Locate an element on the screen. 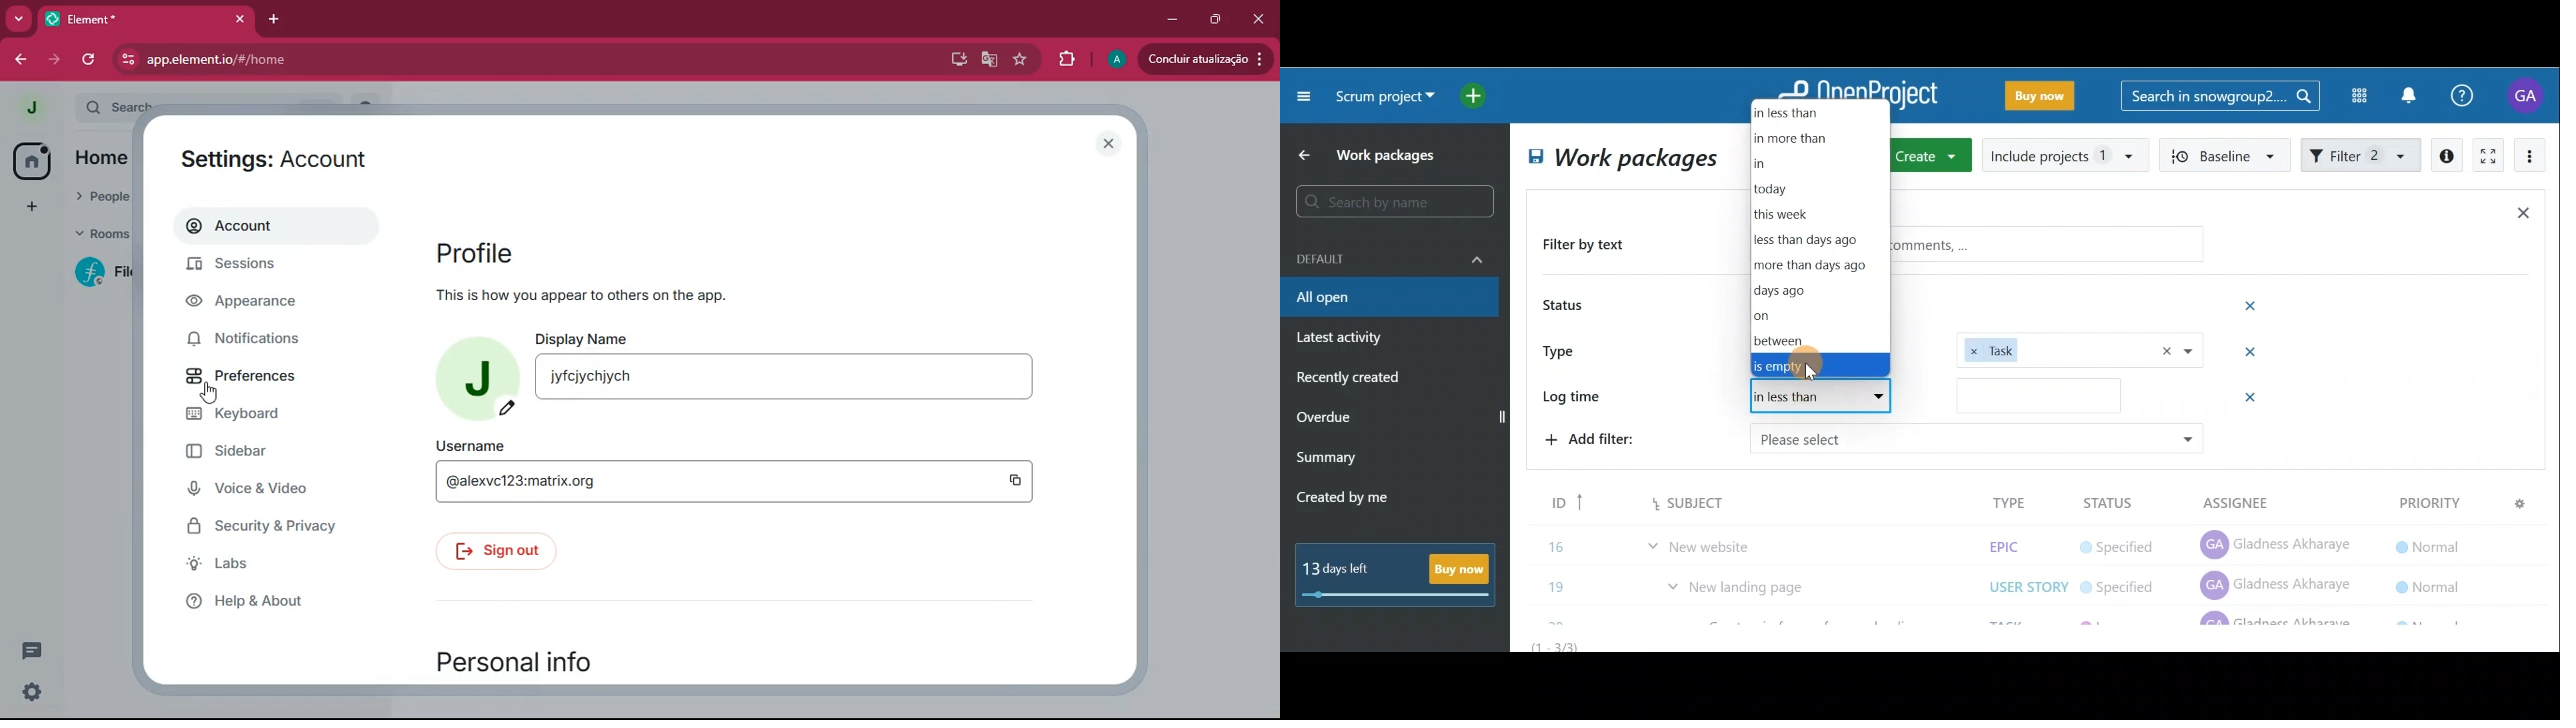  settings: account is located at coordinates (285, 156).